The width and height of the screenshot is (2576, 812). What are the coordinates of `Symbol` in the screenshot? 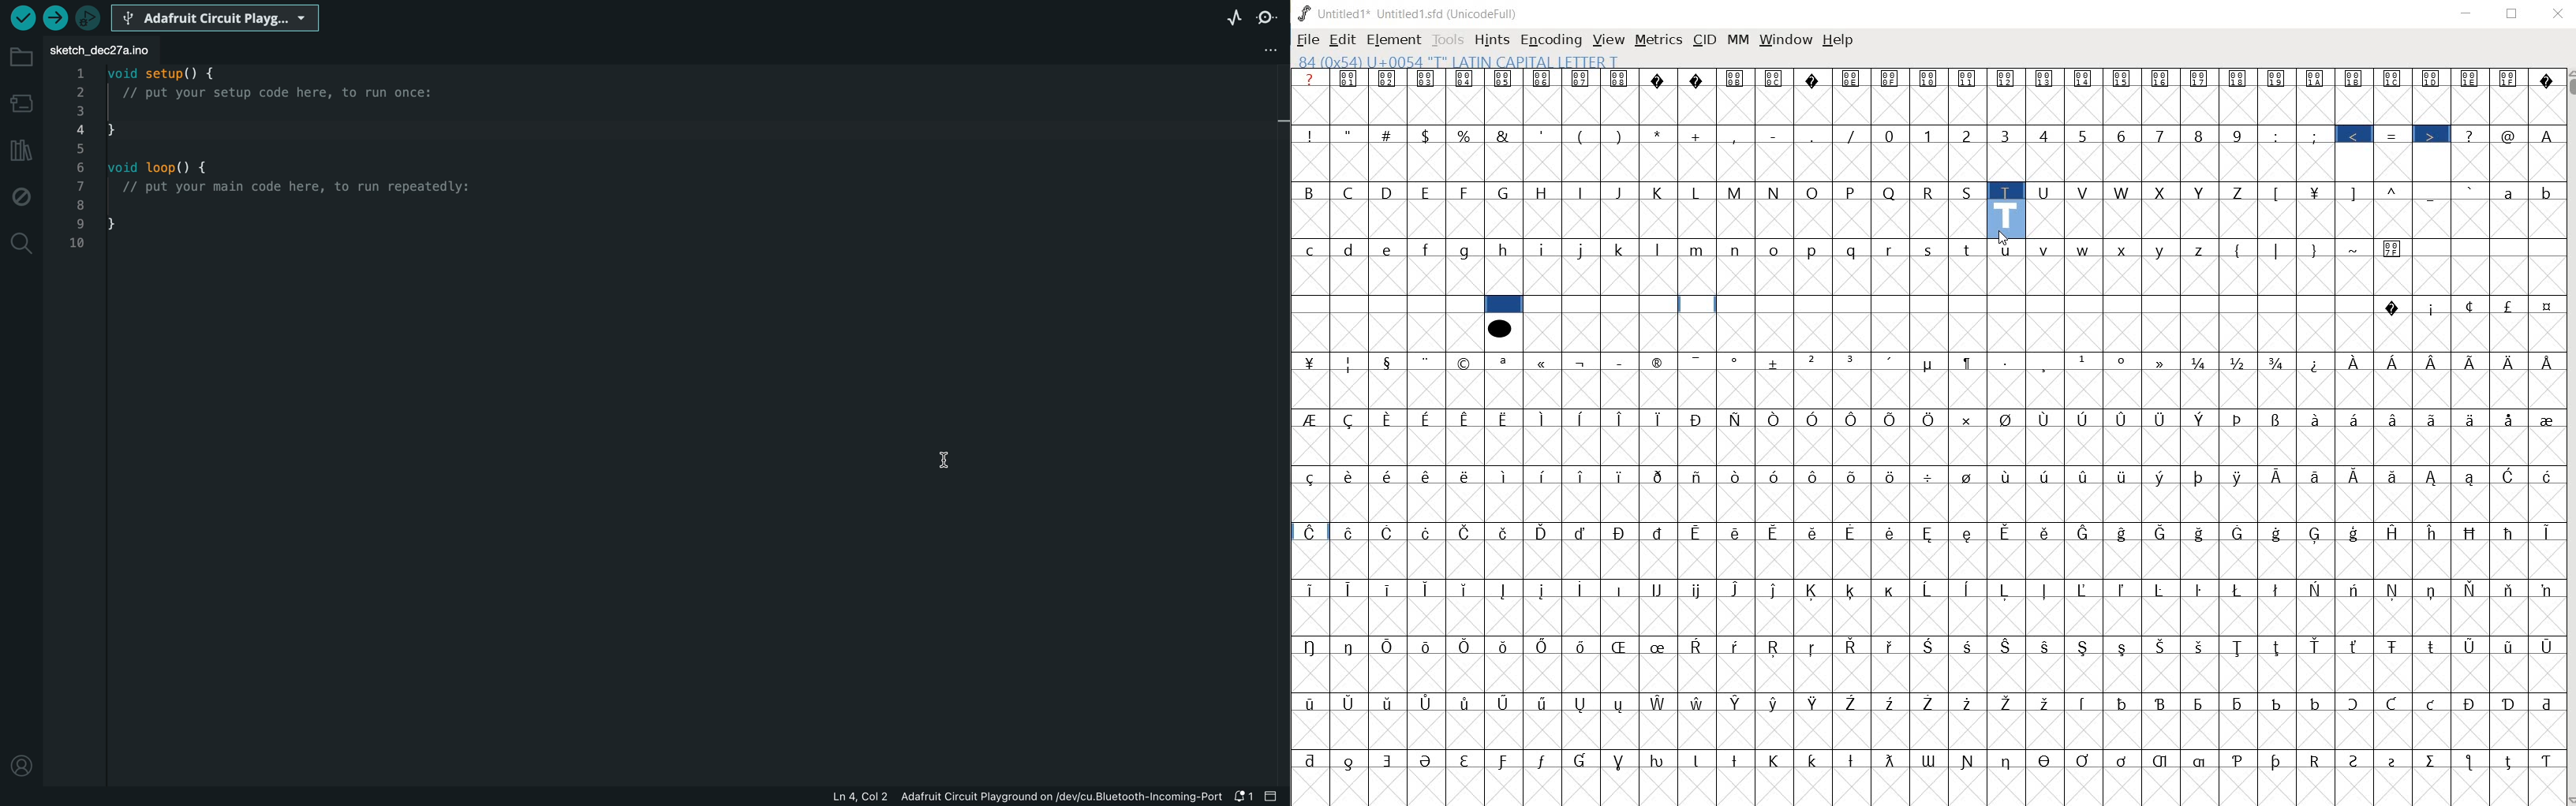 It's located at (2047, 475).